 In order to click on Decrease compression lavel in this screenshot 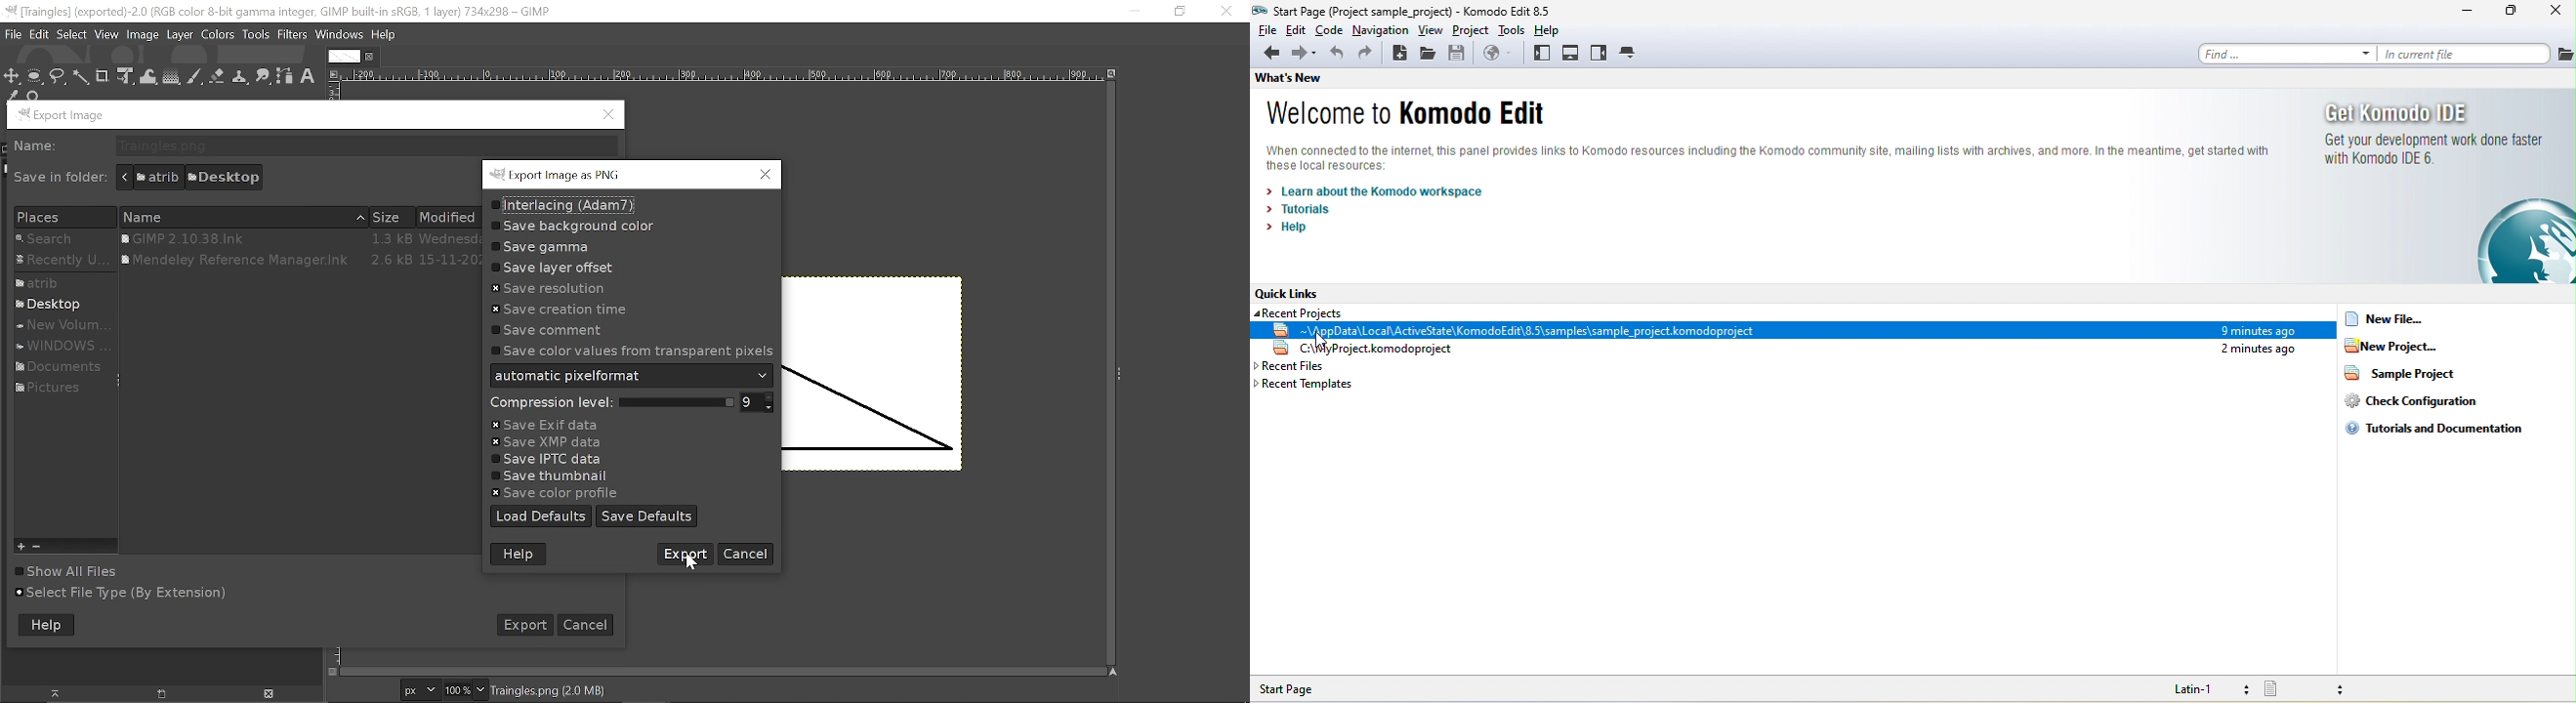, I will do `click(772, 407)`.